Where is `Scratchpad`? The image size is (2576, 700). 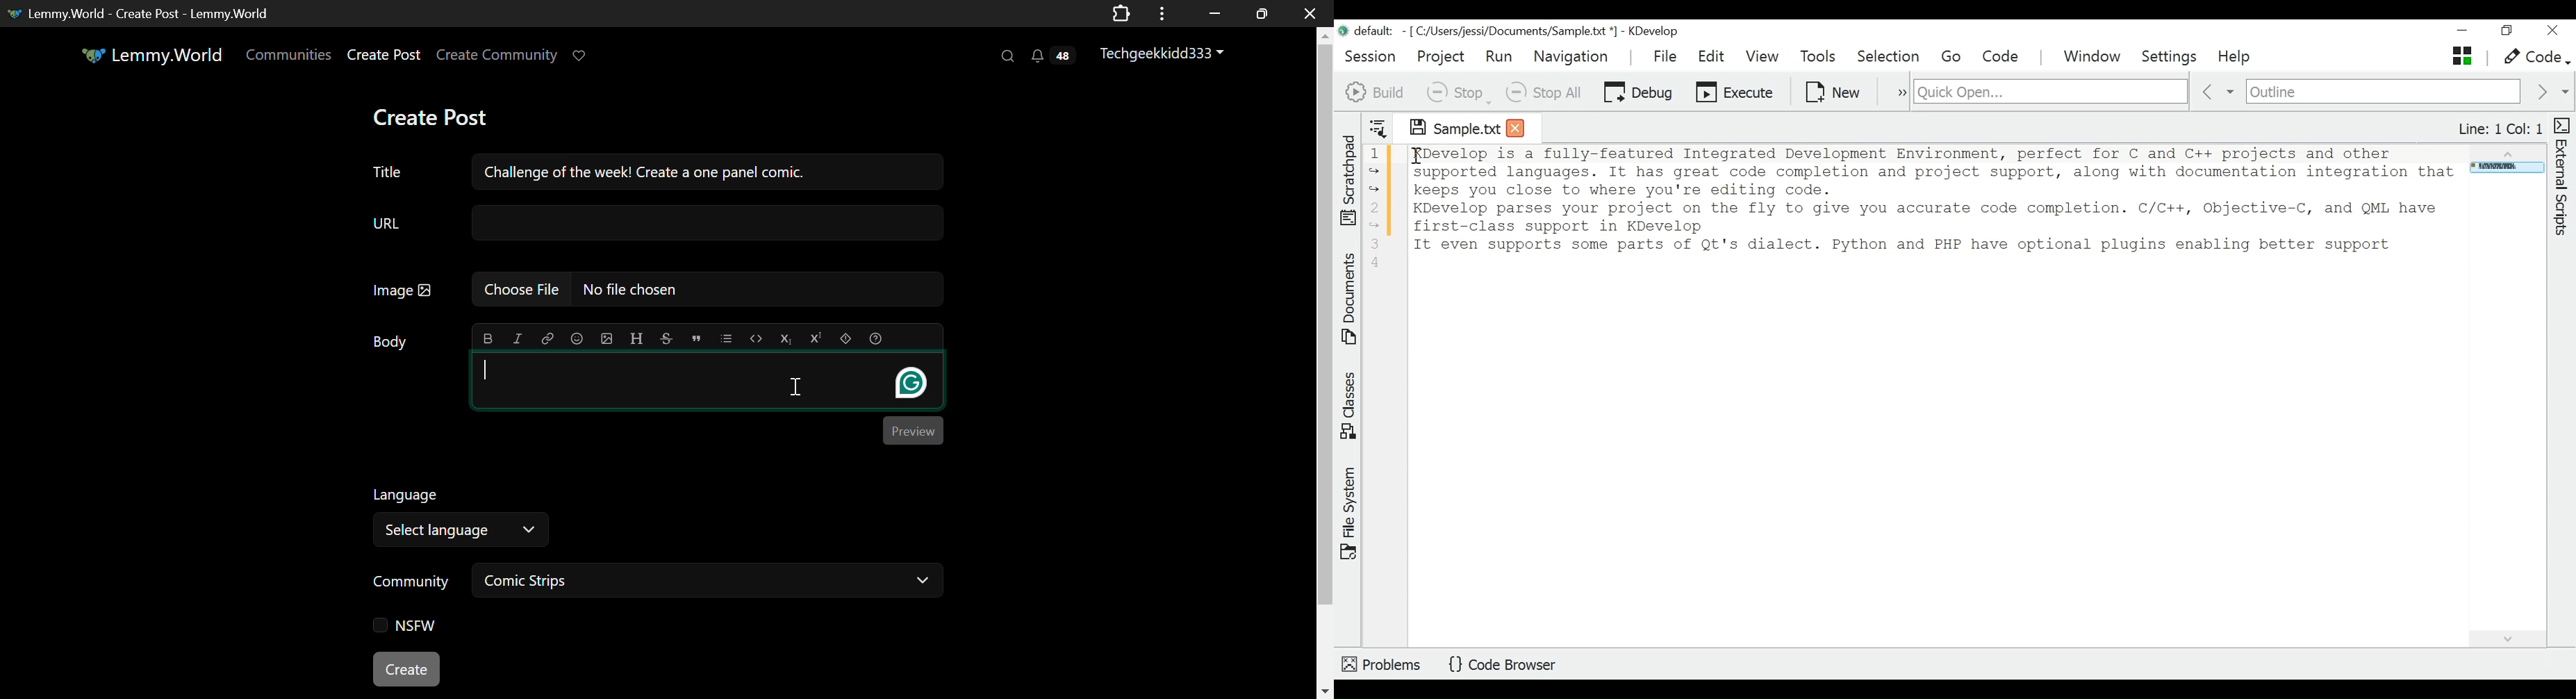
Scratchpad is located at coordinates (1349, 177).